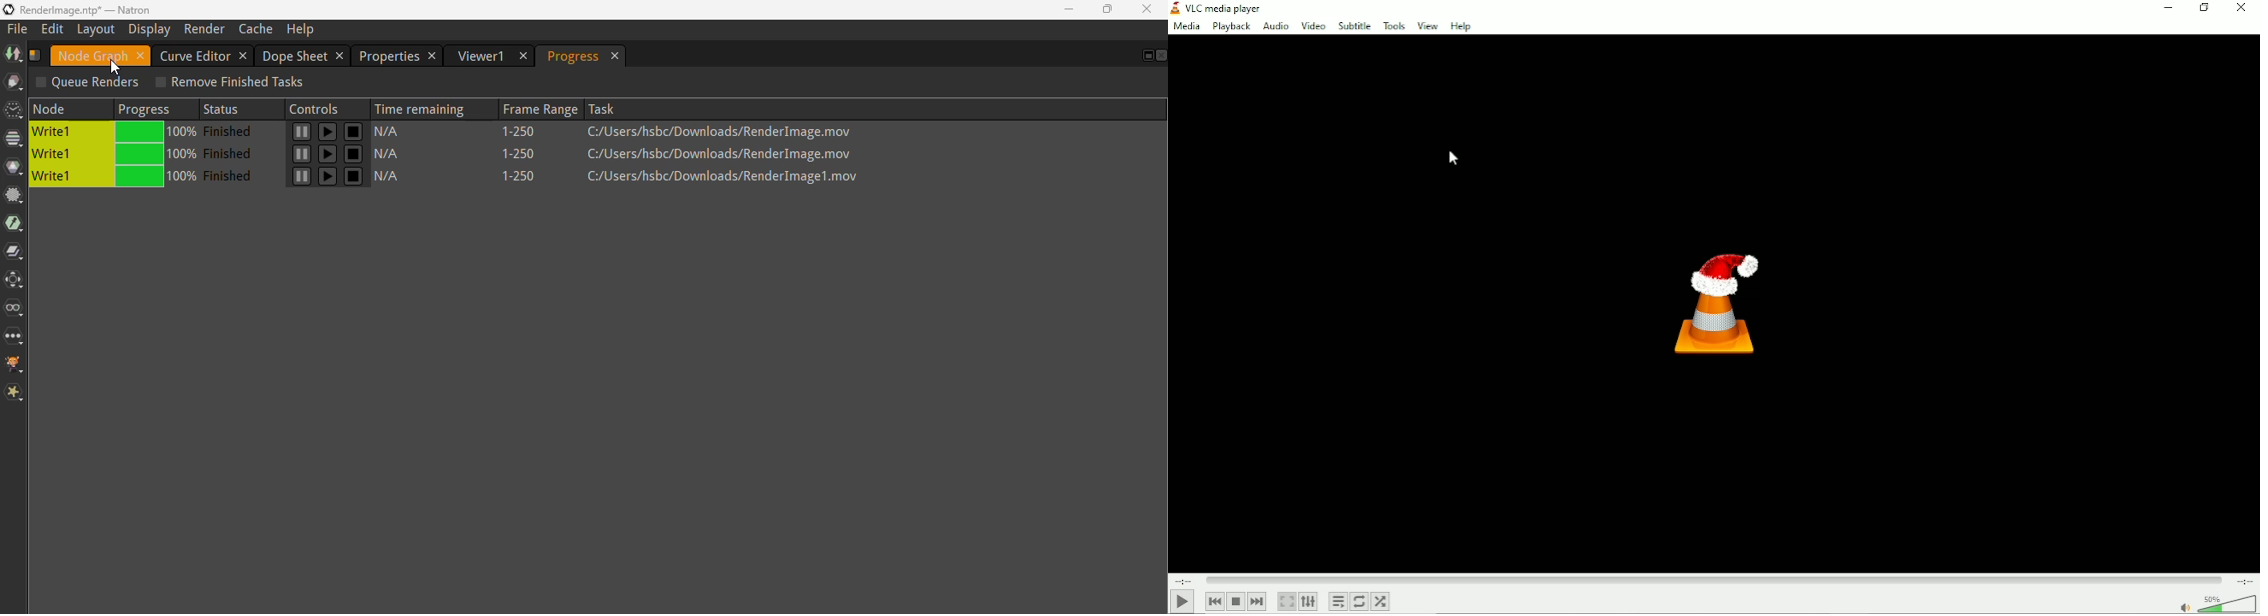 The image size is (2268, 616). What do you see at coordinates (2210, 603) in the screenshot?
I see `Volume` at bounding box center [2210, 603].